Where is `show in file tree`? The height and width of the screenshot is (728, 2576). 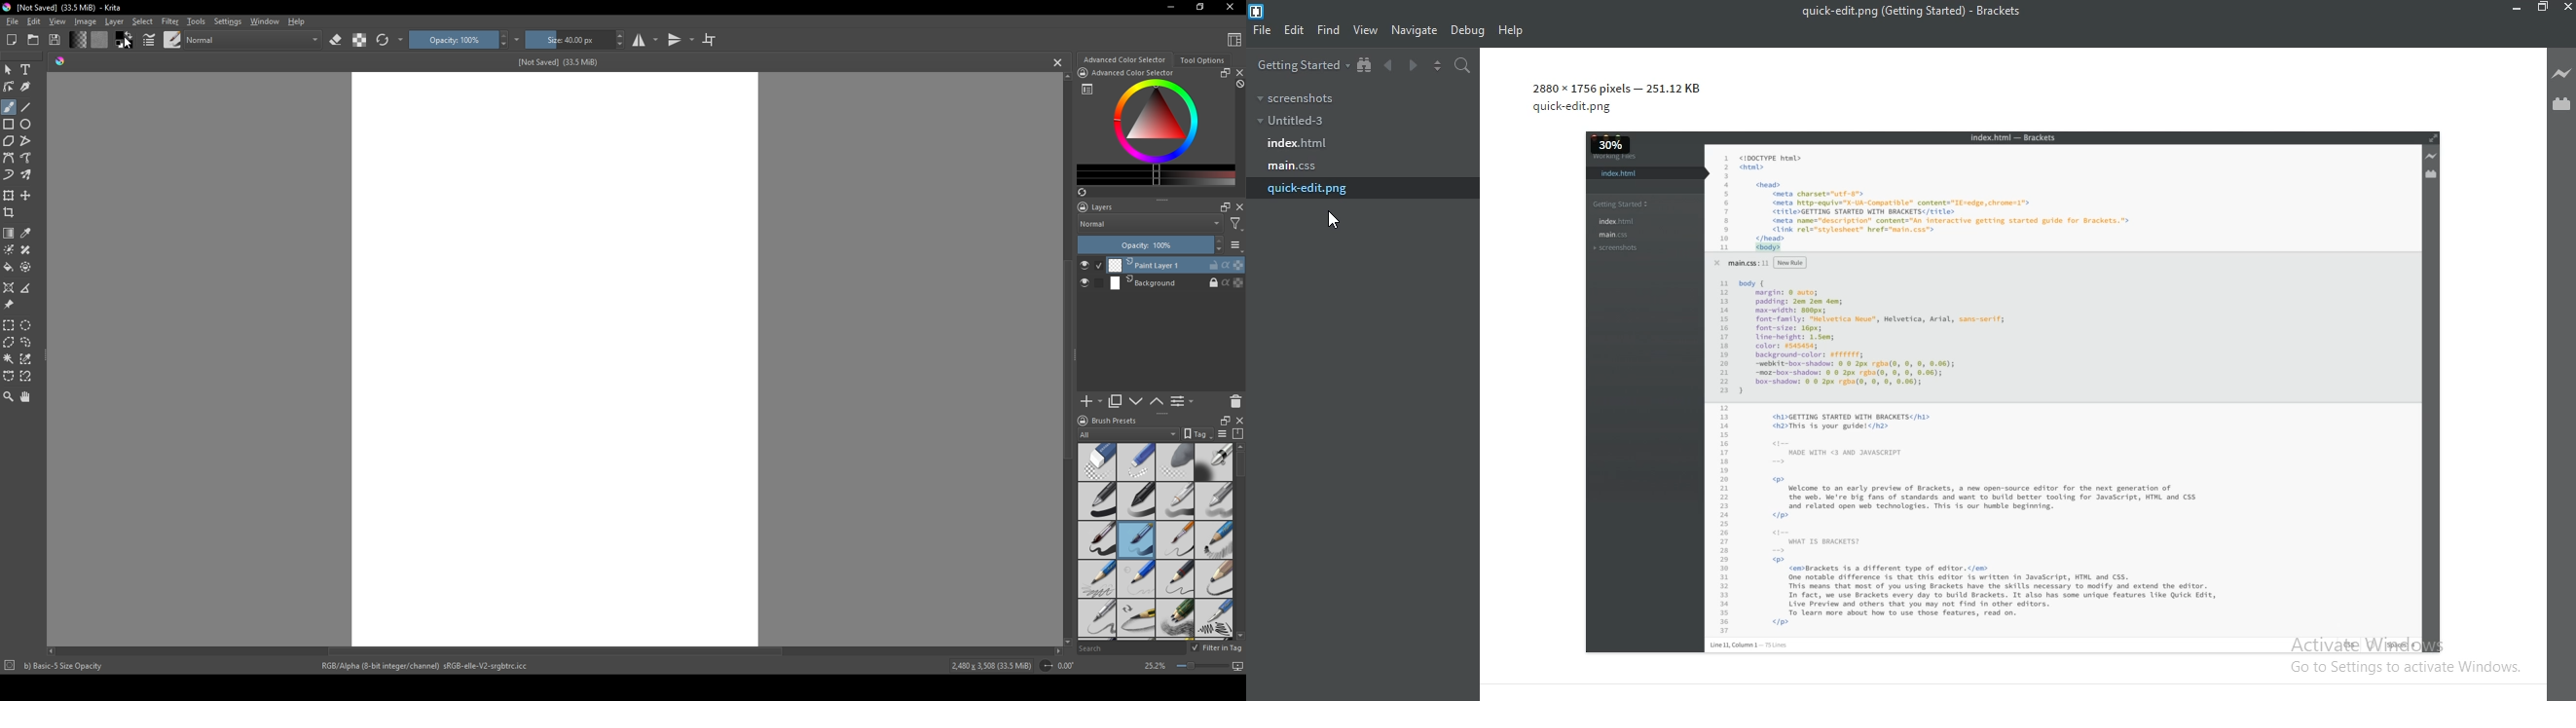 show in file tree is located at coordinates (1365, 65).